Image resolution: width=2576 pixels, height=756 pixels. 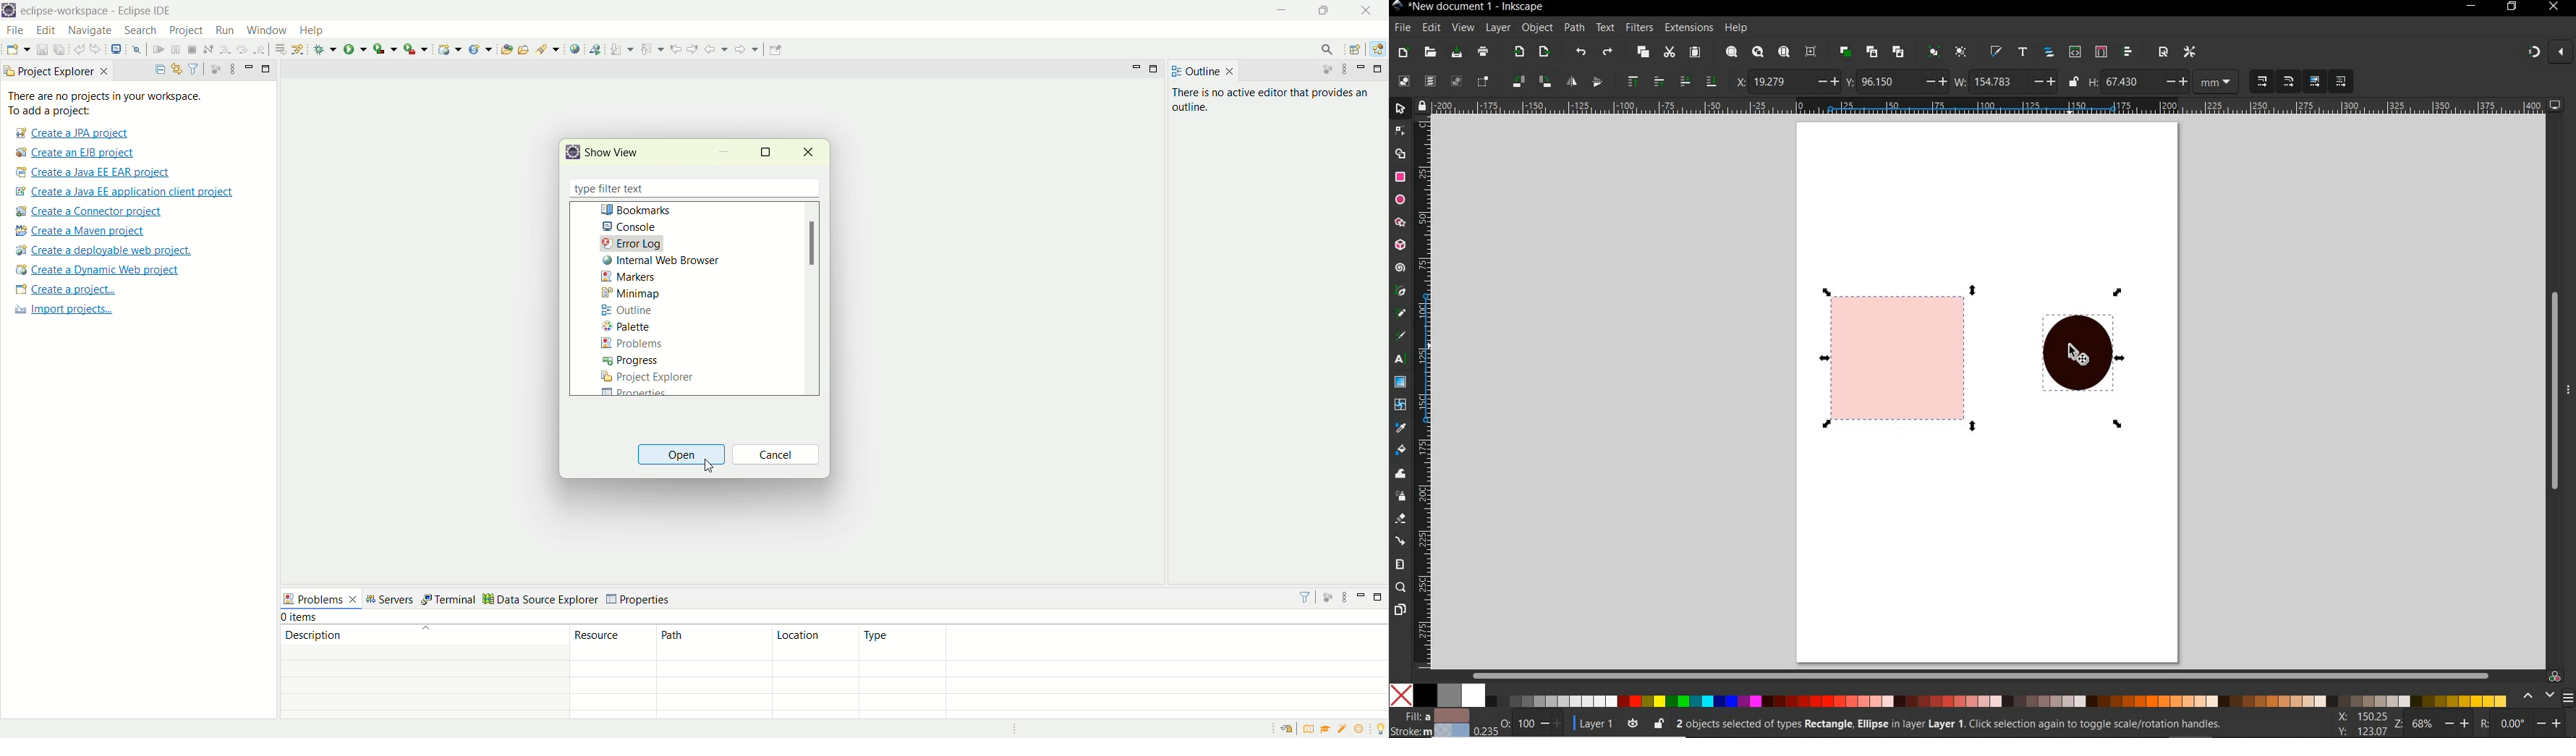 What do you see at coordinates (1431, 28) in the screenshot?
I see `edit` at bounding box center [1431, 28].